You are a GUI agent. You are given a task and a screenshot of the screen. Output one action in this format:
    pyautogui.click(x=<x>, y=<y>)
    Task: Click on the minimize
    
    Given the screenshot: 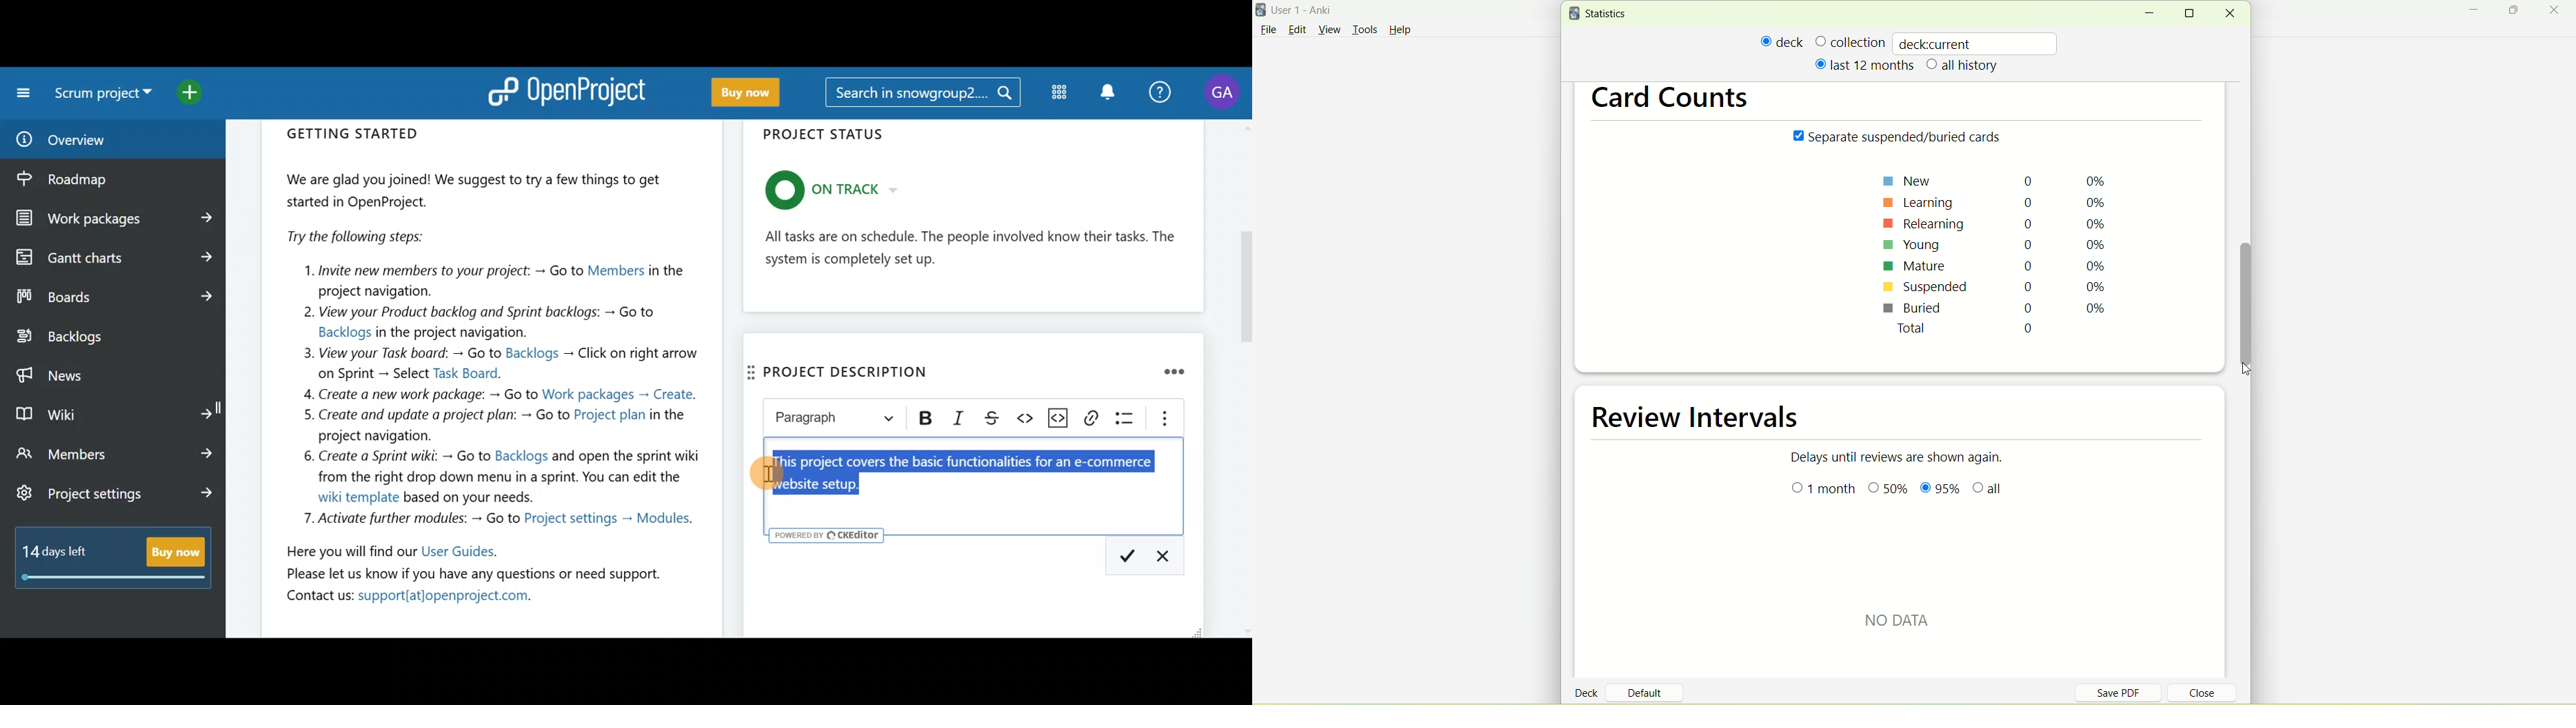 What is the action you would take?
    pyautogui.click(x=2149, y=14)
    